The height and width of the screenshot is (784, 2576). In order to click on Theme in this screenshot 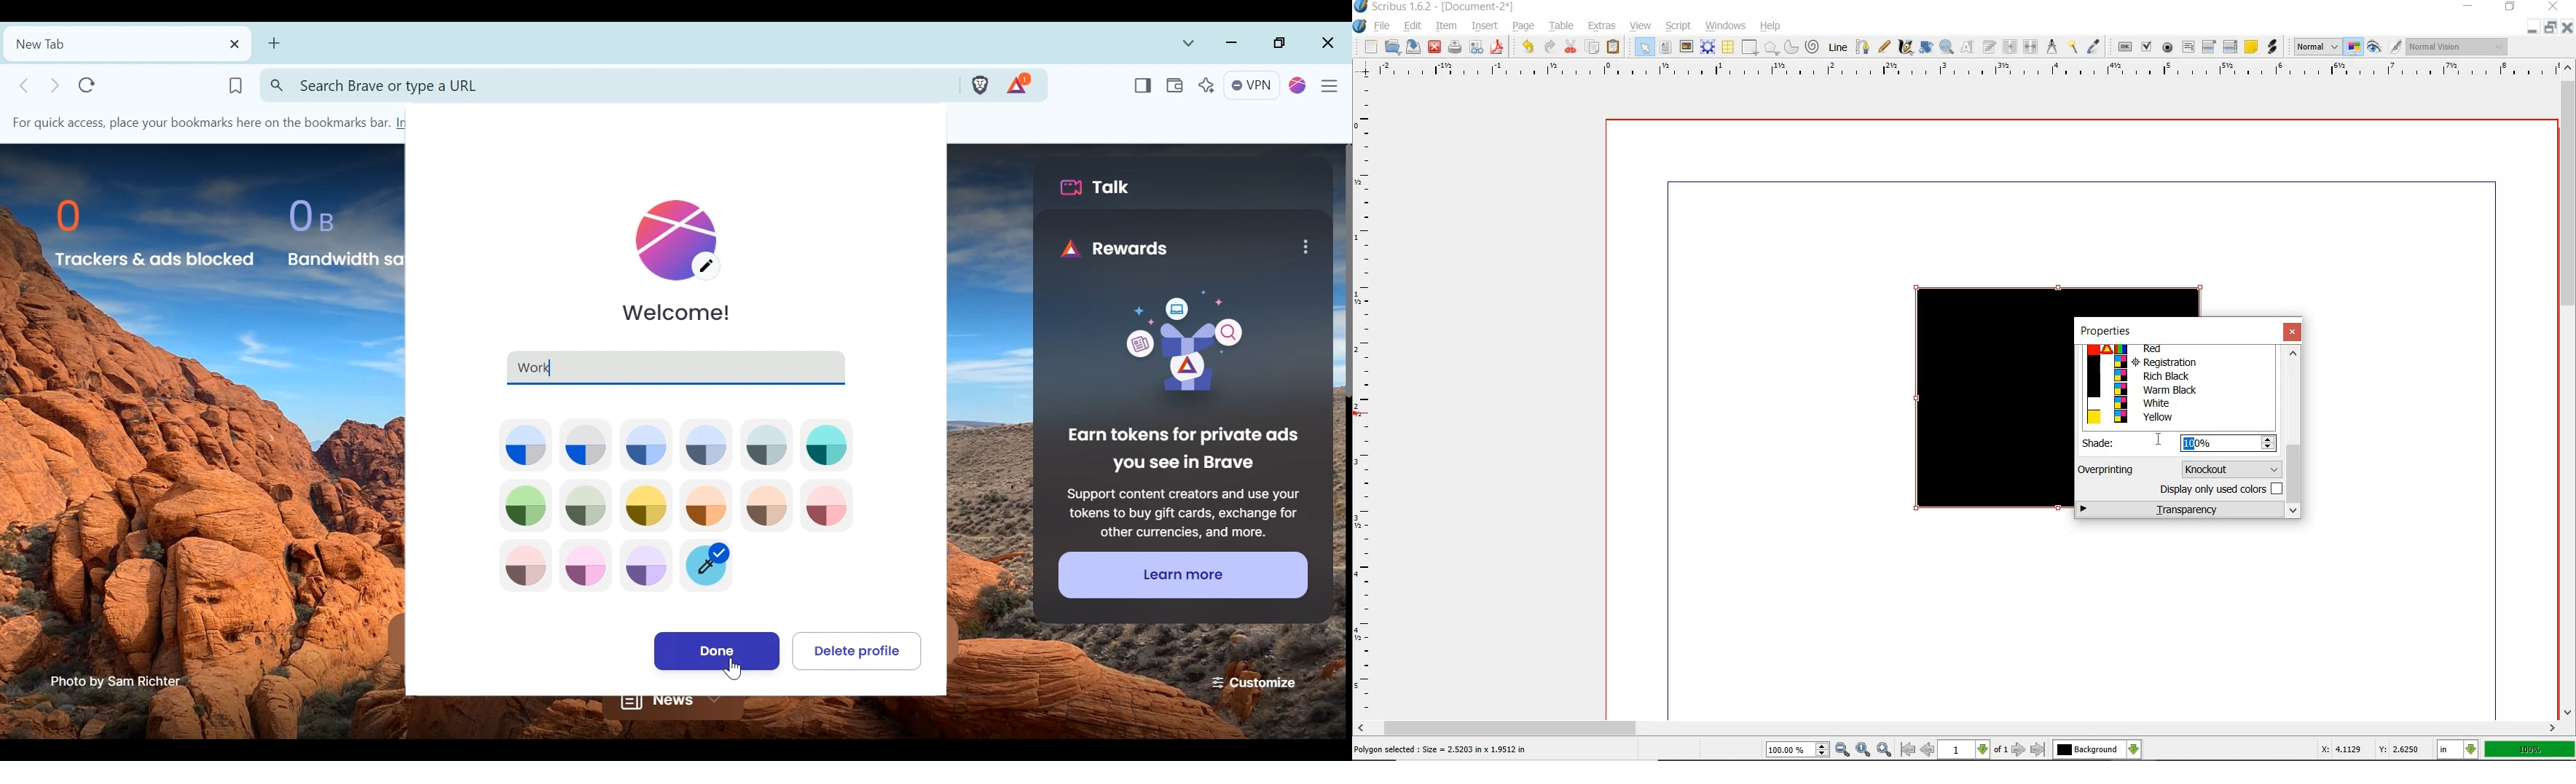, I will do `click(827, 506)`.